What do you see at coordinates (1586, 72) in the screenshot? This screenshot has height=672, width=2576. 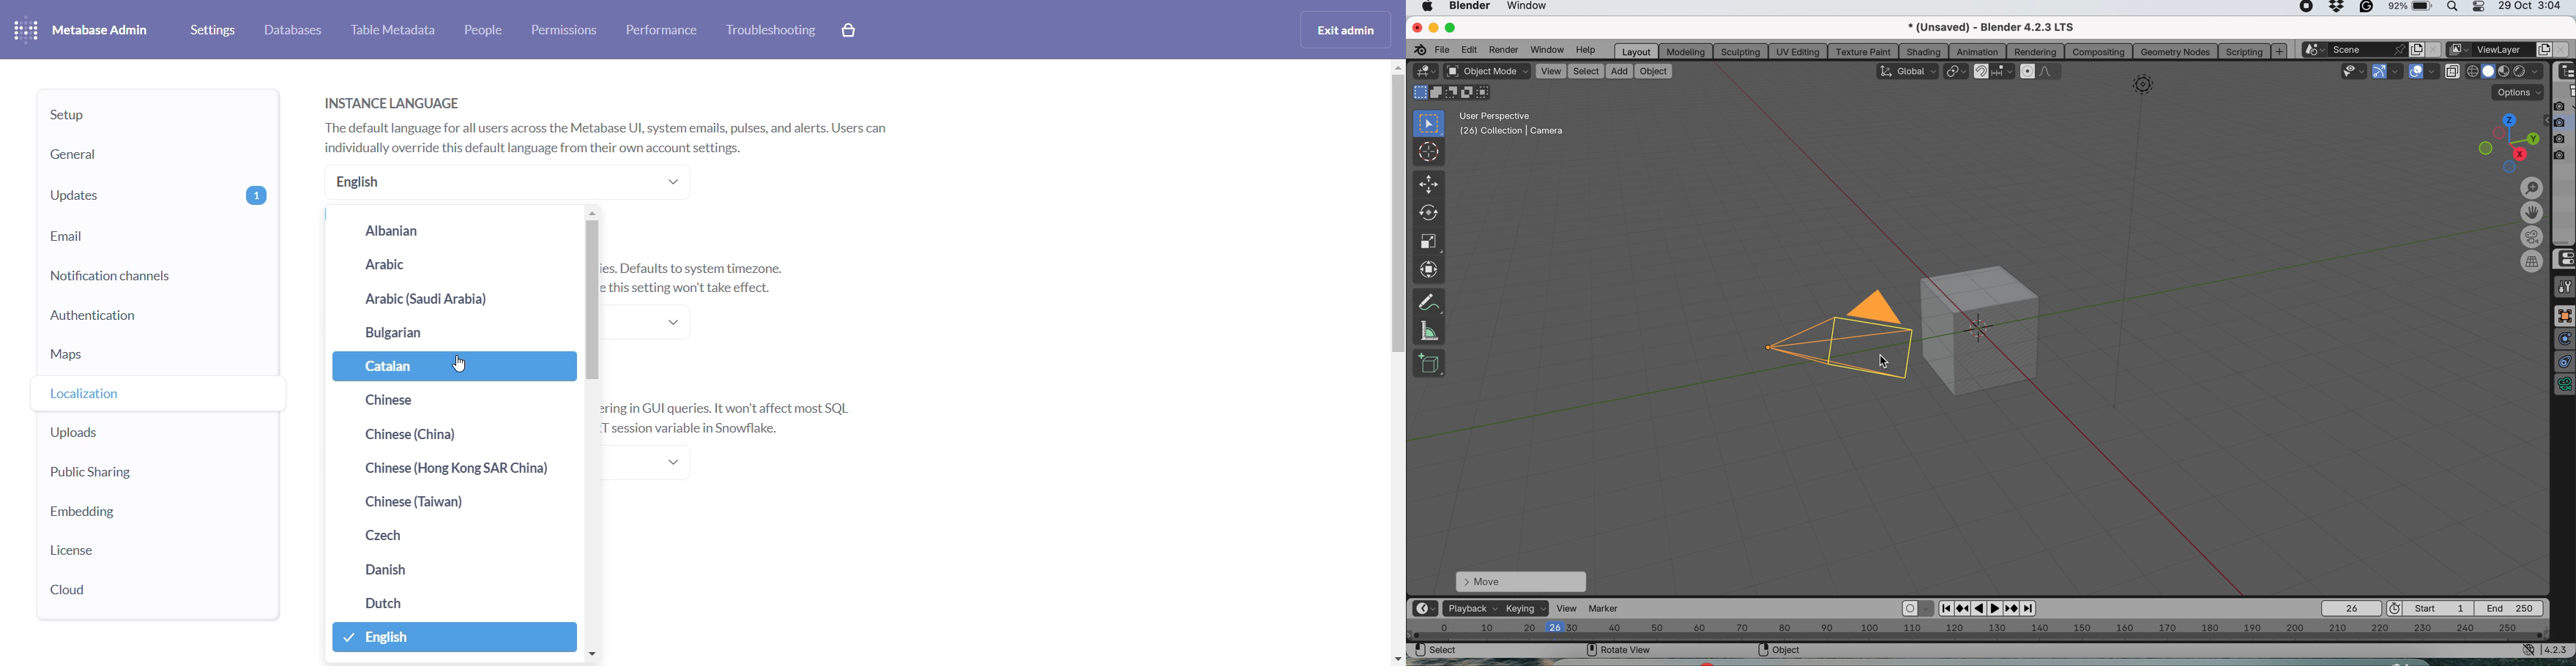 I see `select` at bounding box center [1586, 72].